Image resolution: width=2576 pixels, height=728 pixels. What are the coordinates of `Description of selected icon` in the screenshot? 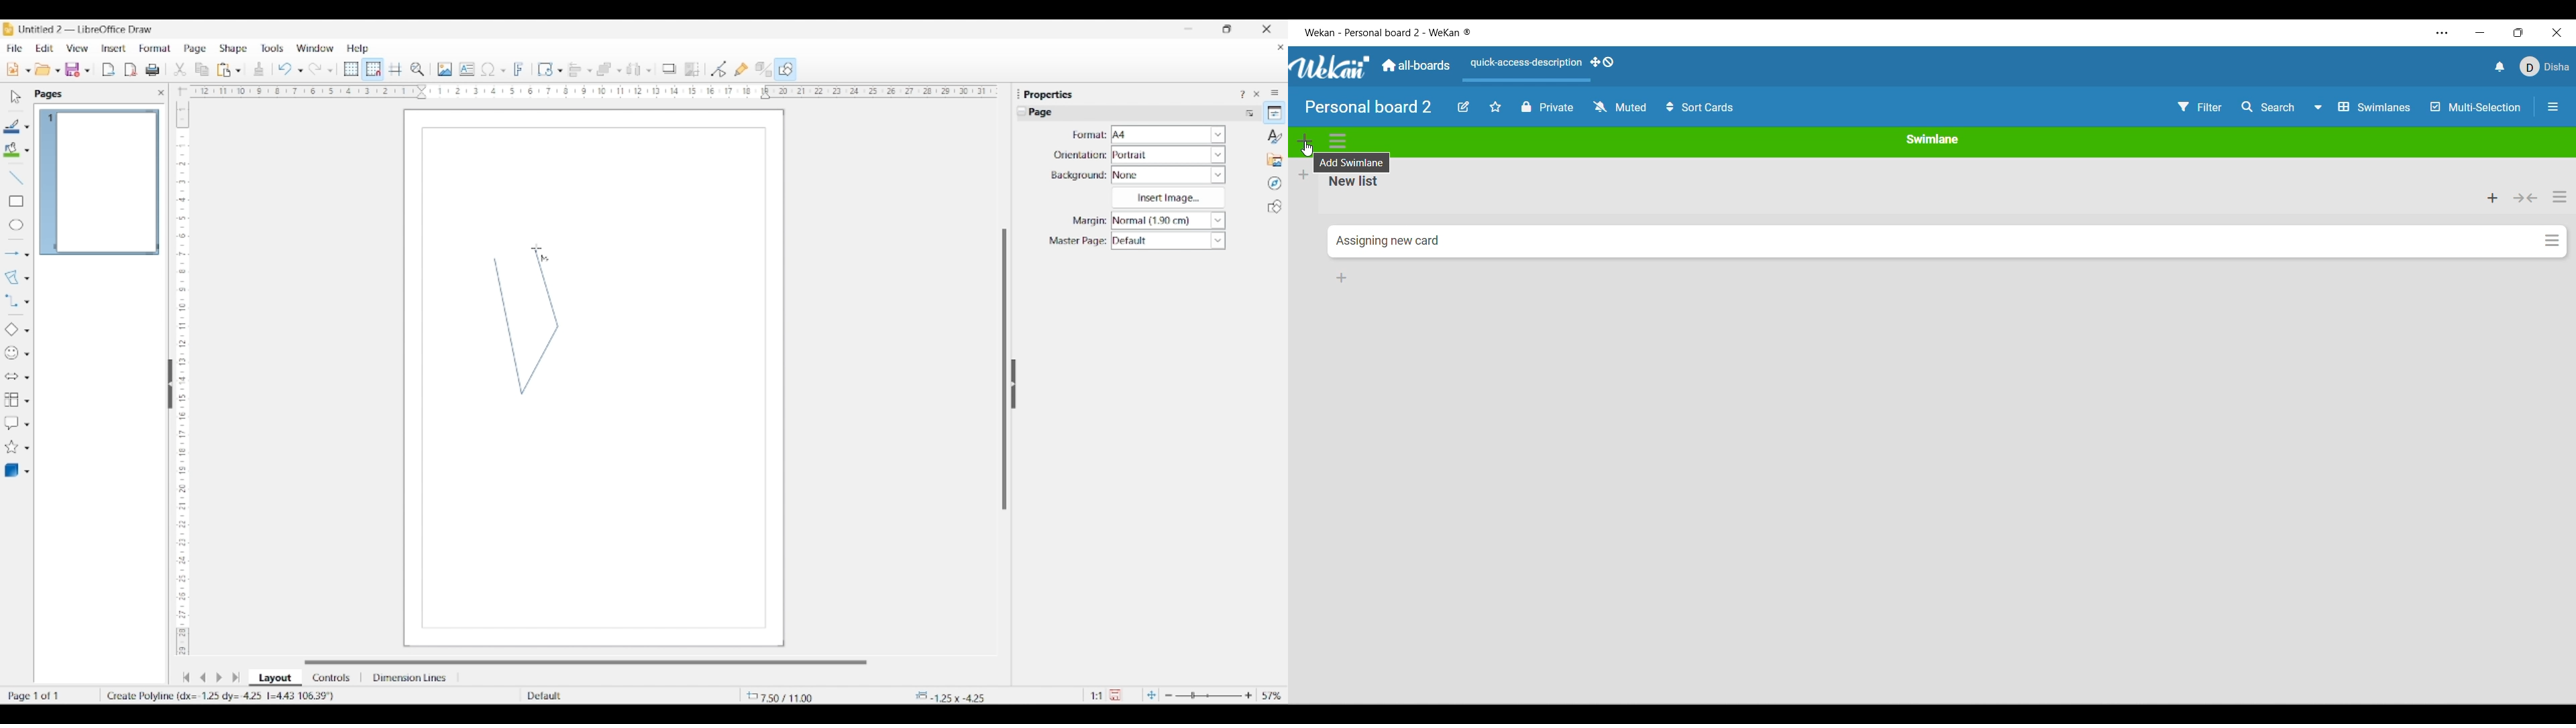 It's located at (1353, 163).